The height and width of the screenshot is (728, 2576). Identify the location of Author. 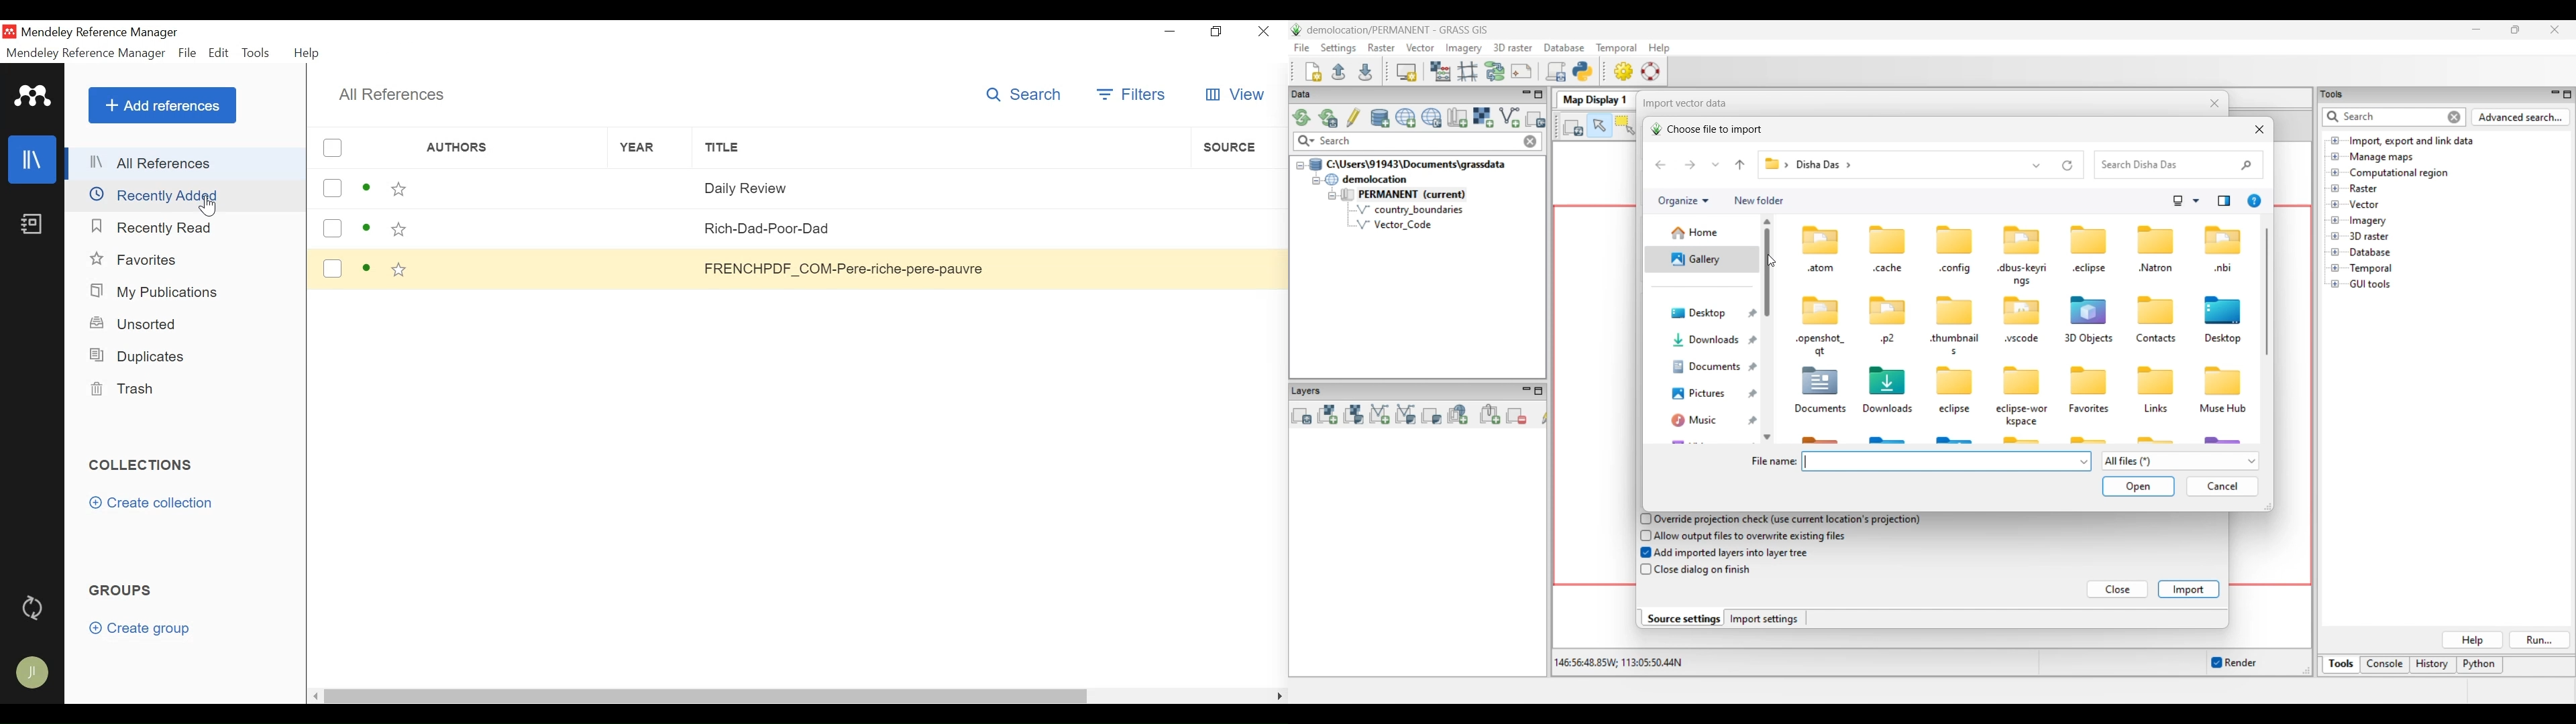
(492, 191).